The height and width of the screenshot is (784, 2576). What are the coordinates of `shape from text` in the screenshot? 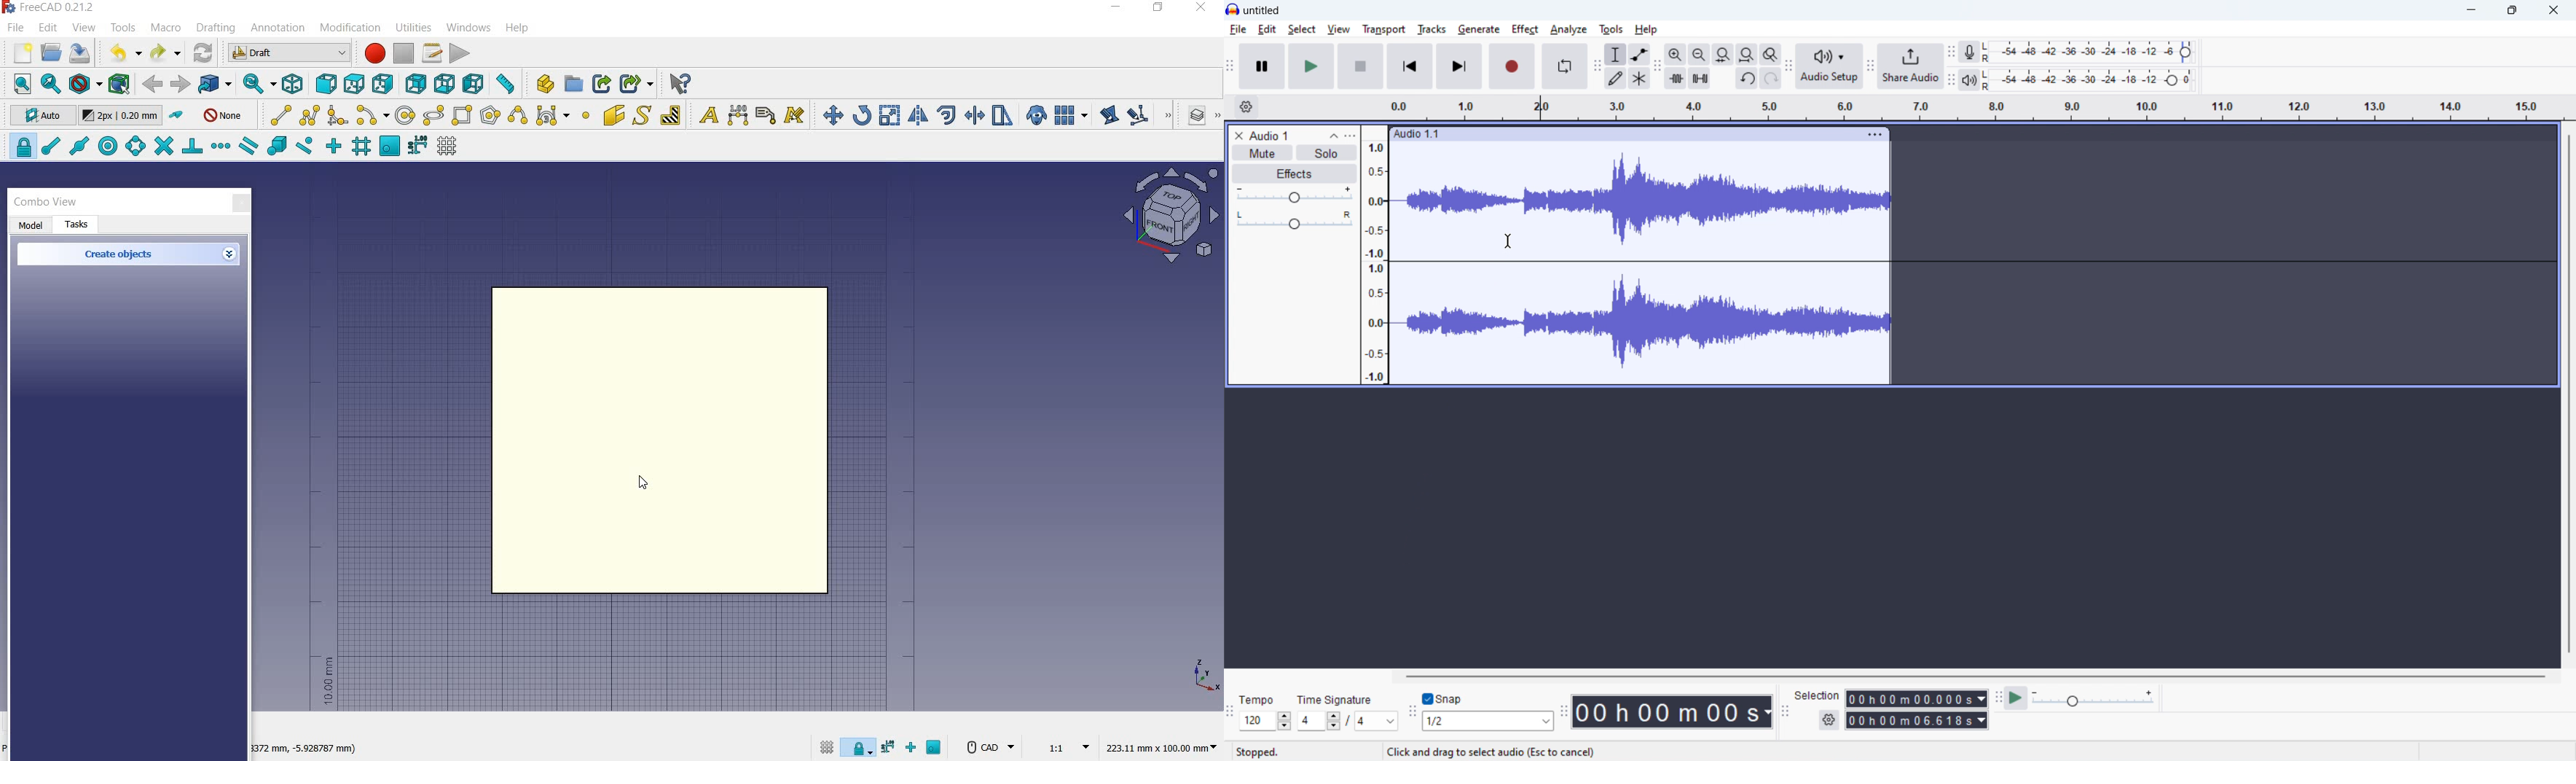 It's located at (641, 114).